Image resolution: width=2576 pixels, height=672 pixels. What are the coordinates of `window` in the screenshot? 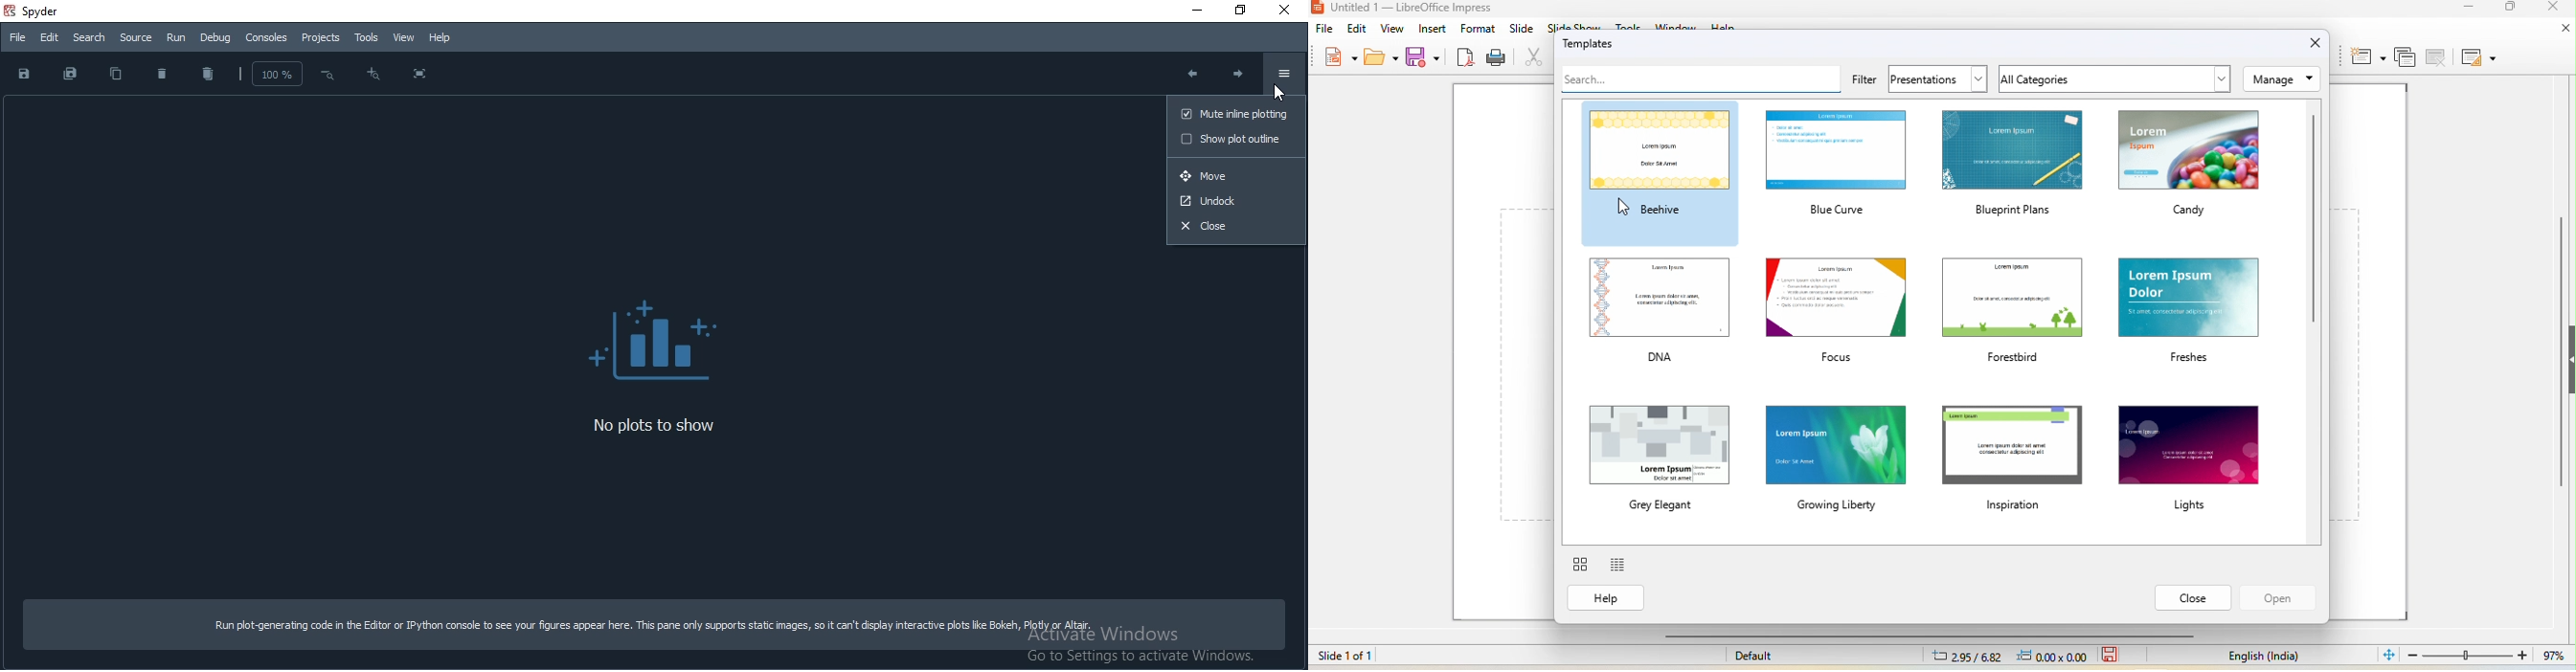 It's located at (1679, 26).